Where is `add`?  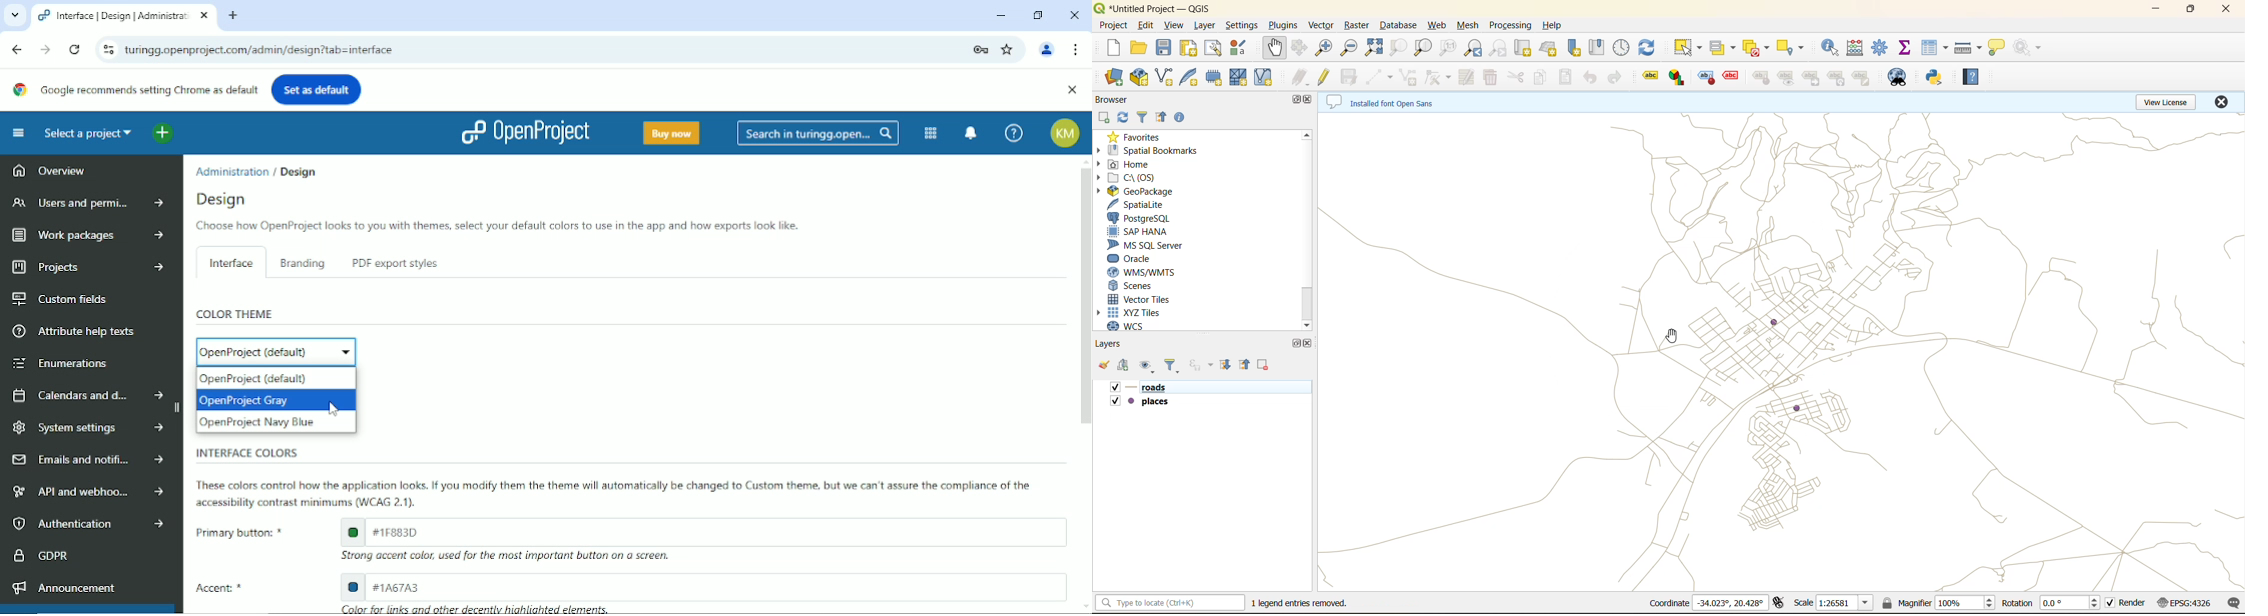 add is located at coordinates (1125, 367).